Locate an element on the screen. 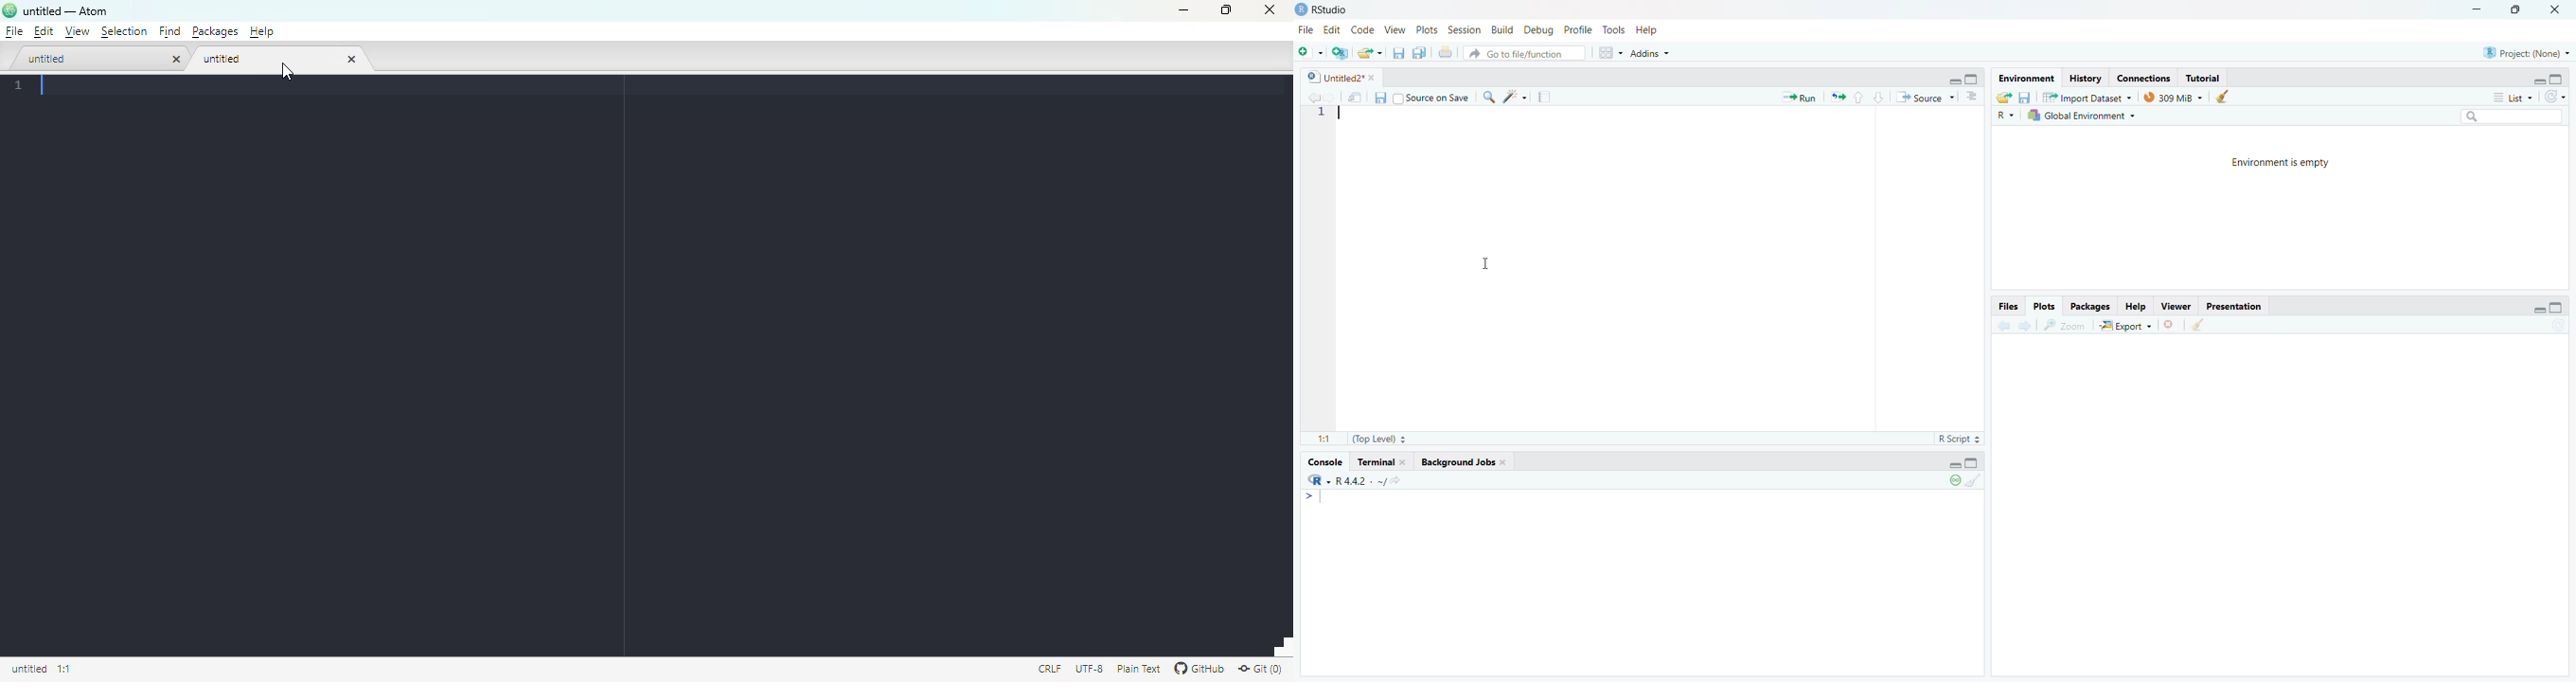  grid is located at coordinates (1605, 55).